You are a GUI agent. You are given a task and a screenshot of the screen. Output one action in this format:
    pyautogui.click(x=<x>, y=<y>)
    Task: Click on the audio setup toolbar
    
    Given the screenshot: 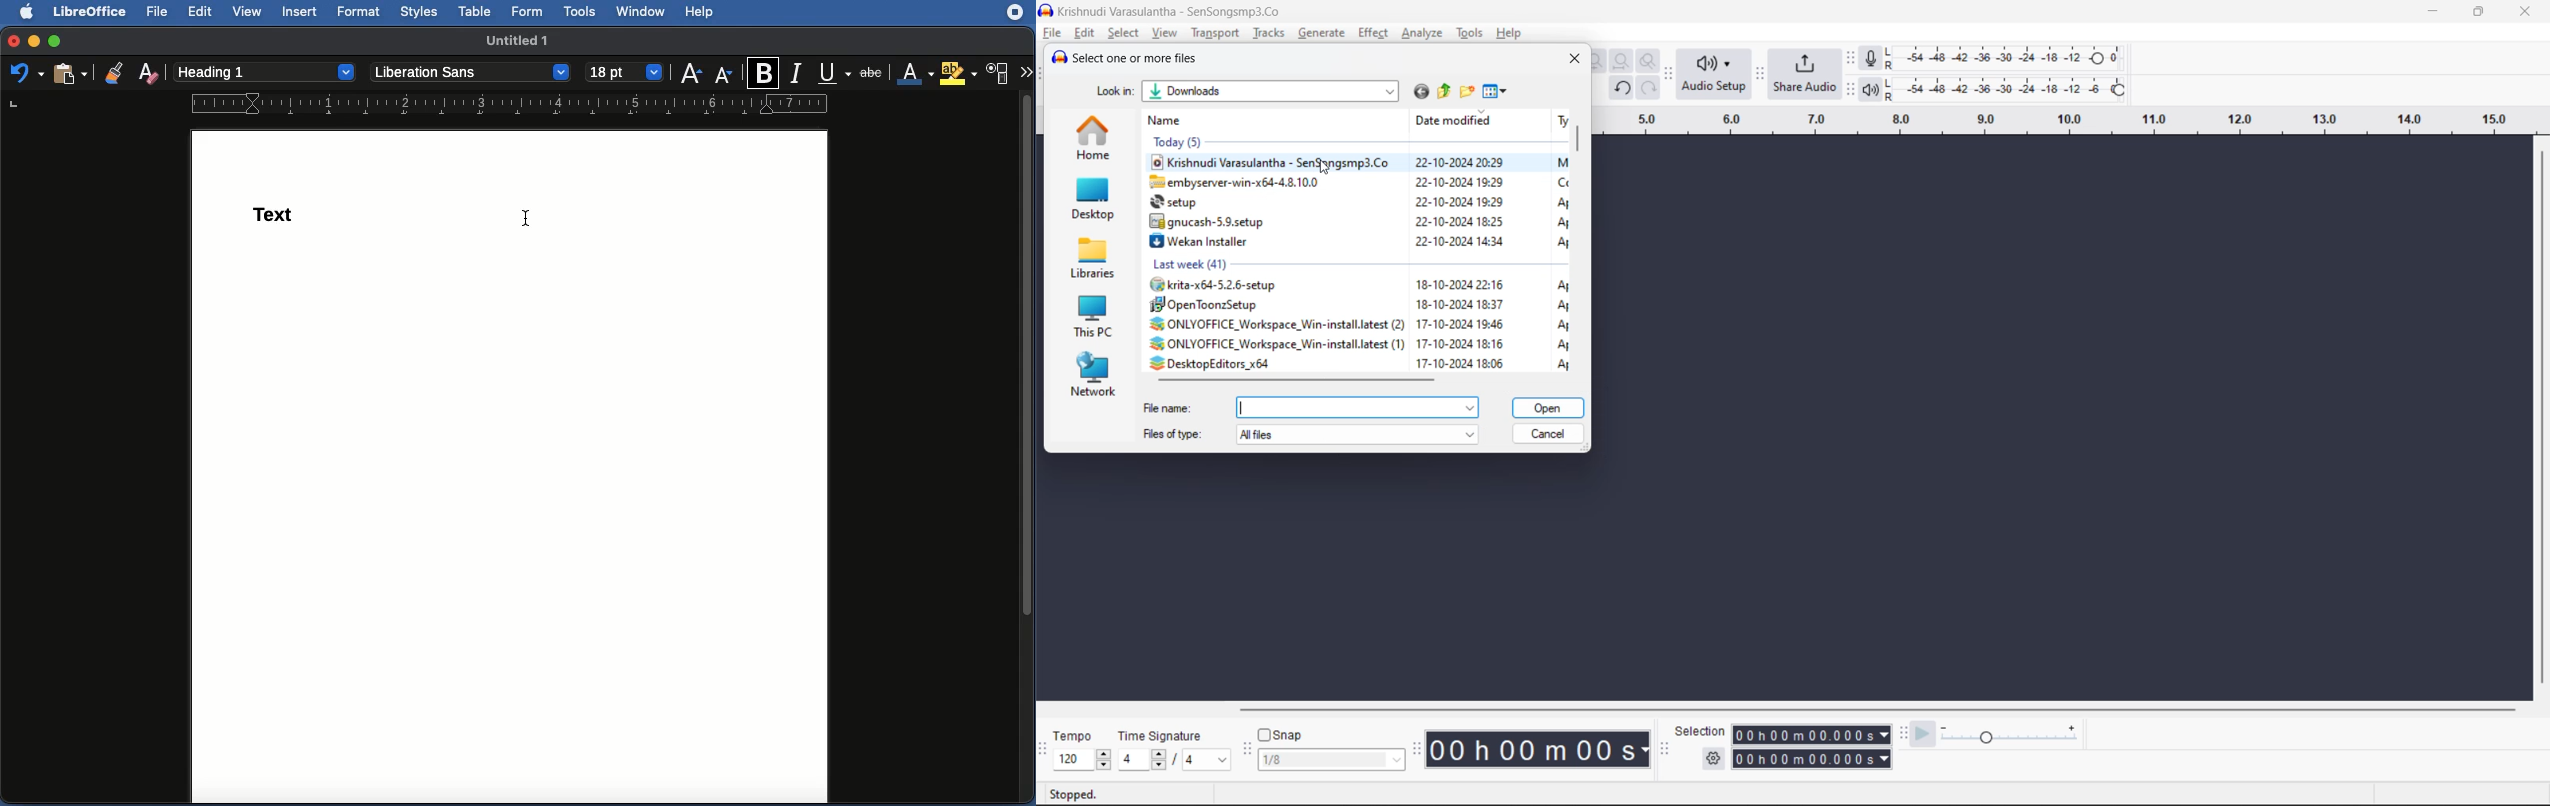 What is the action you would take?
    pyautogui.click(x=1669, y=75)
    